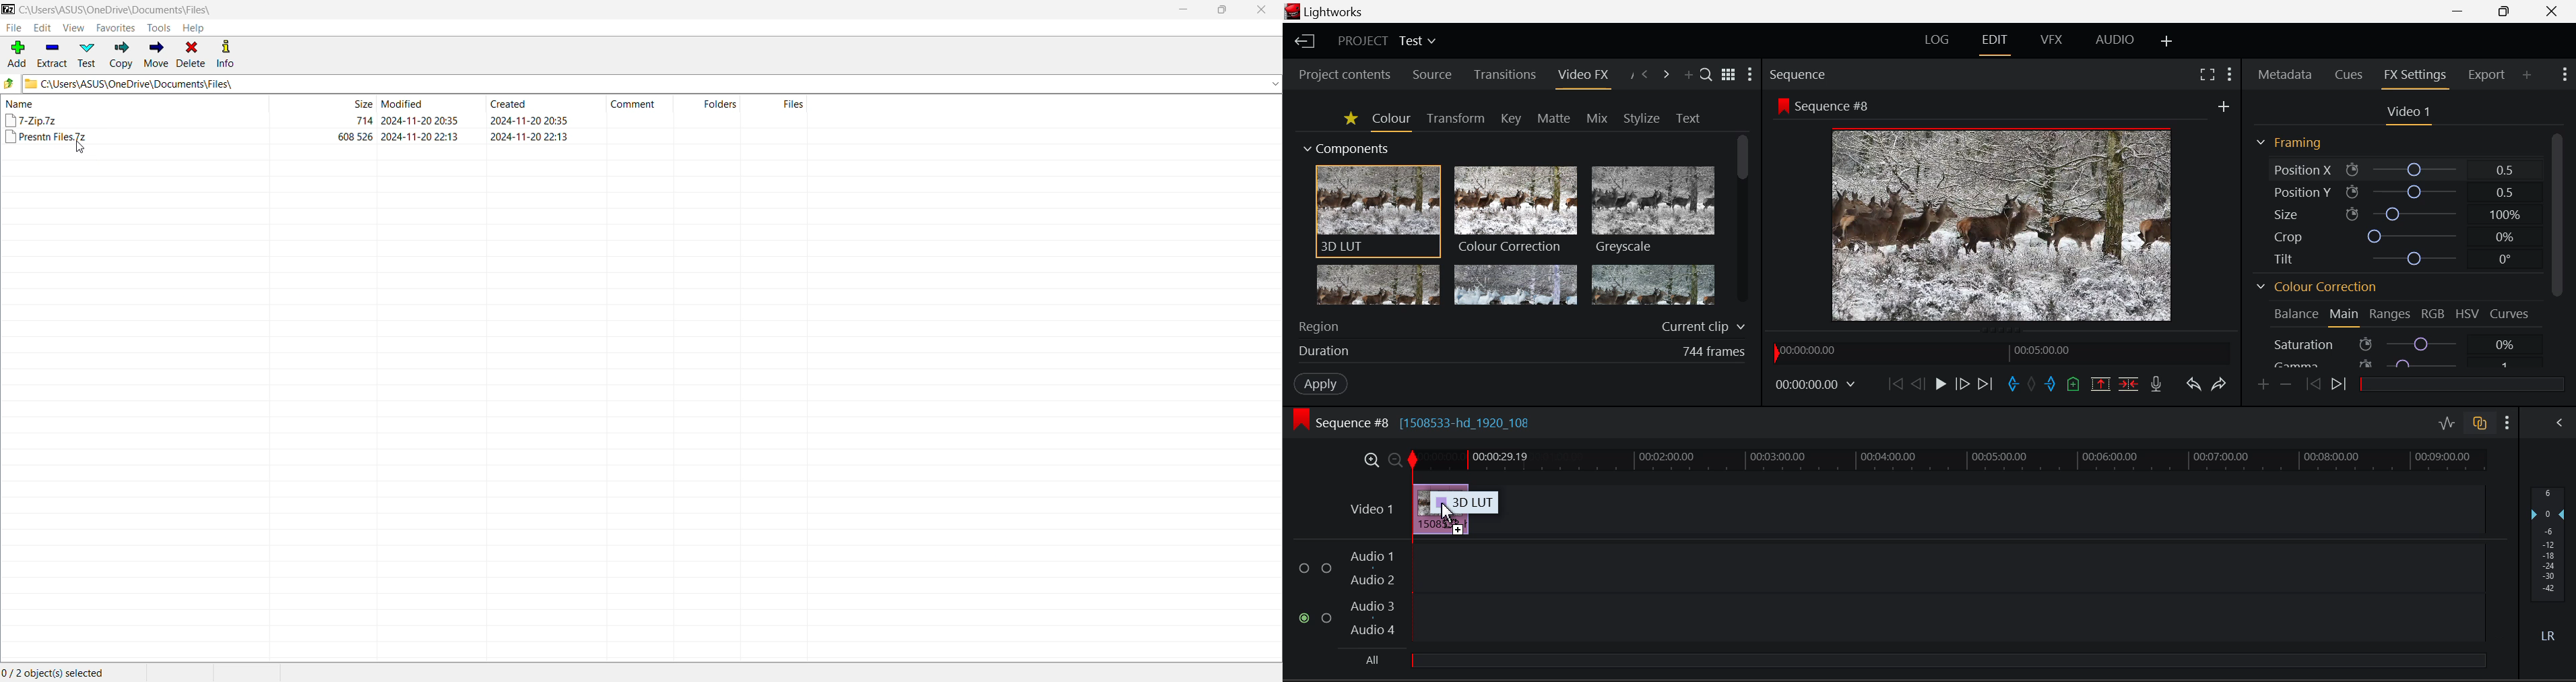 Image resolution: width=2576 pixels, height=700 pixels. Describe the element at coordinates (1639, 119) in the screenshot. I see `Stylize` at that location.